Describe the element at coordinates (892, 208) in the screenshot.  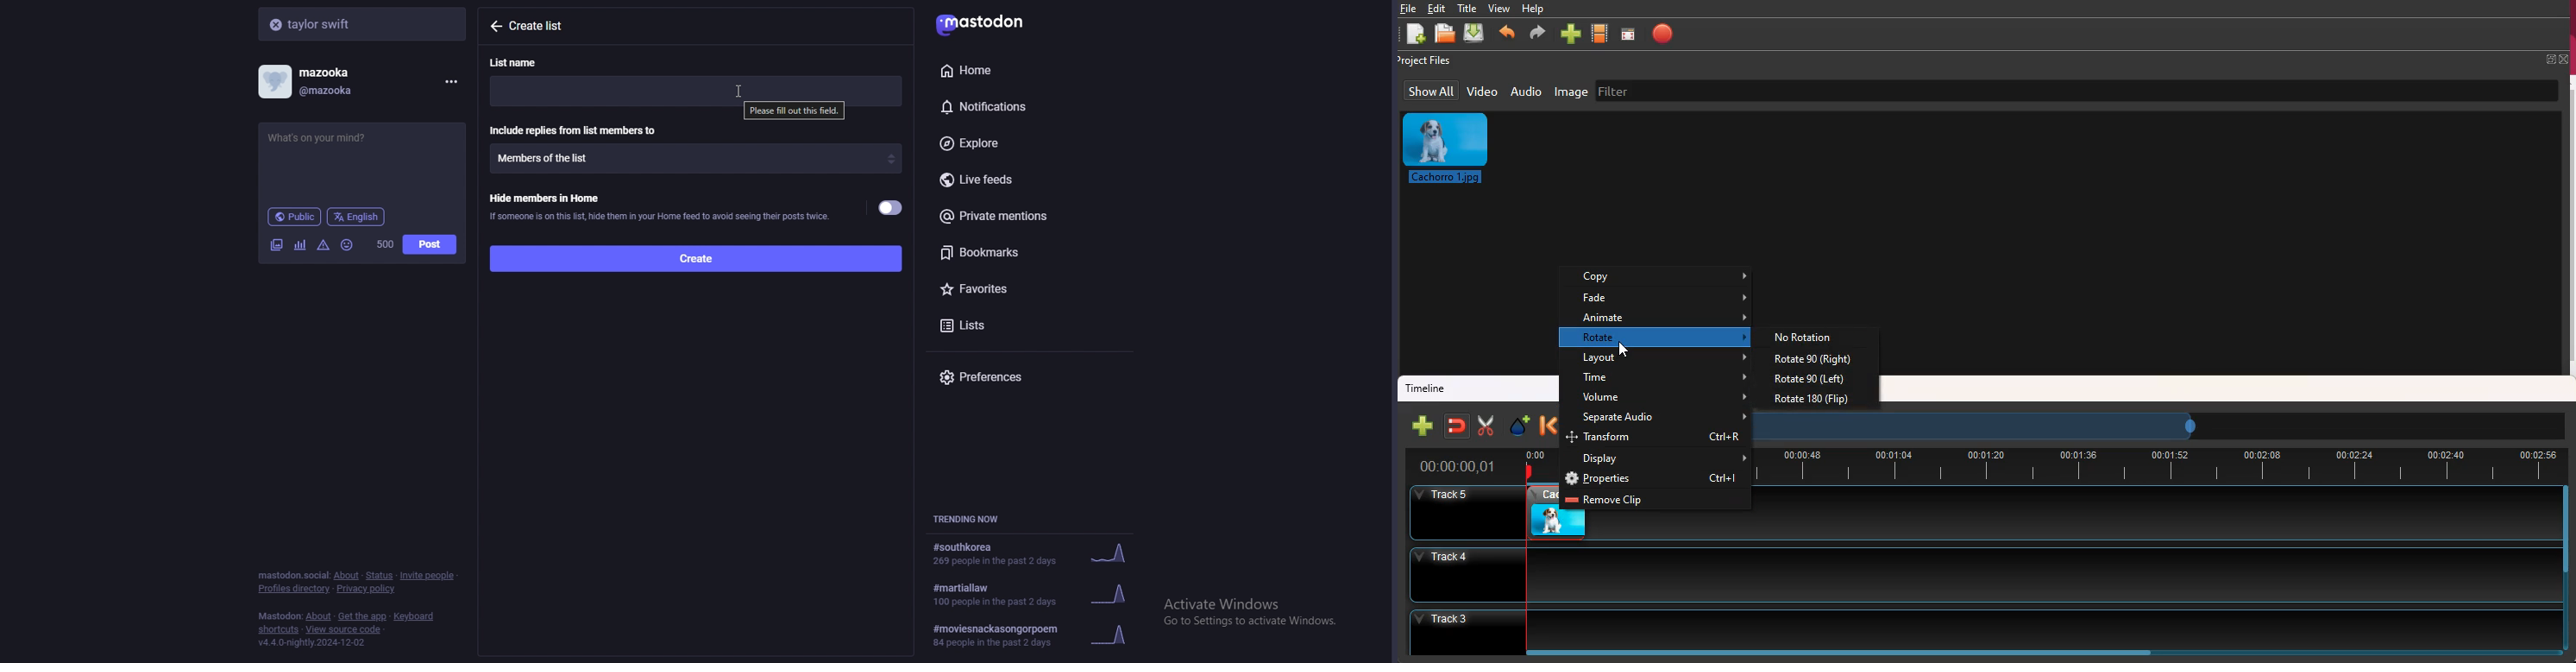
I see `toggle` at that location.